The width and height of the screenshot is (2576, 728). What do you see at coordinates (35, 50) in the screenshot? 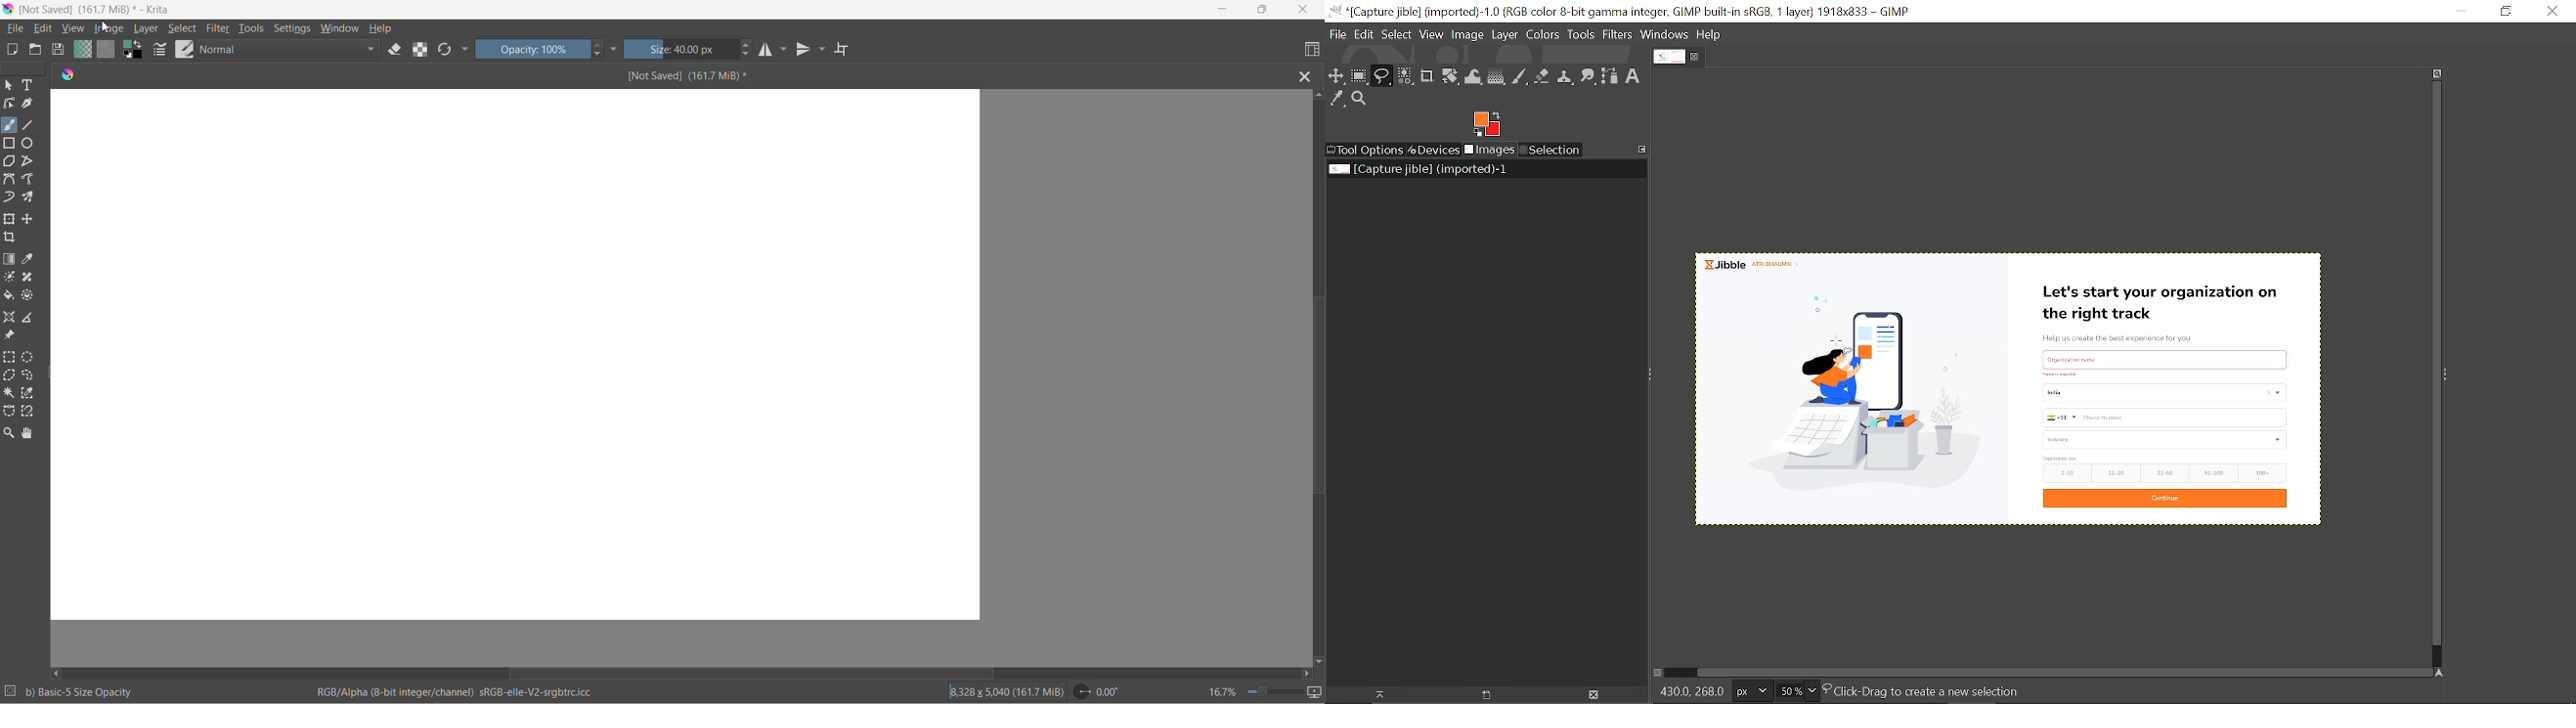
I see `open document` at bounding box center [35, 50].